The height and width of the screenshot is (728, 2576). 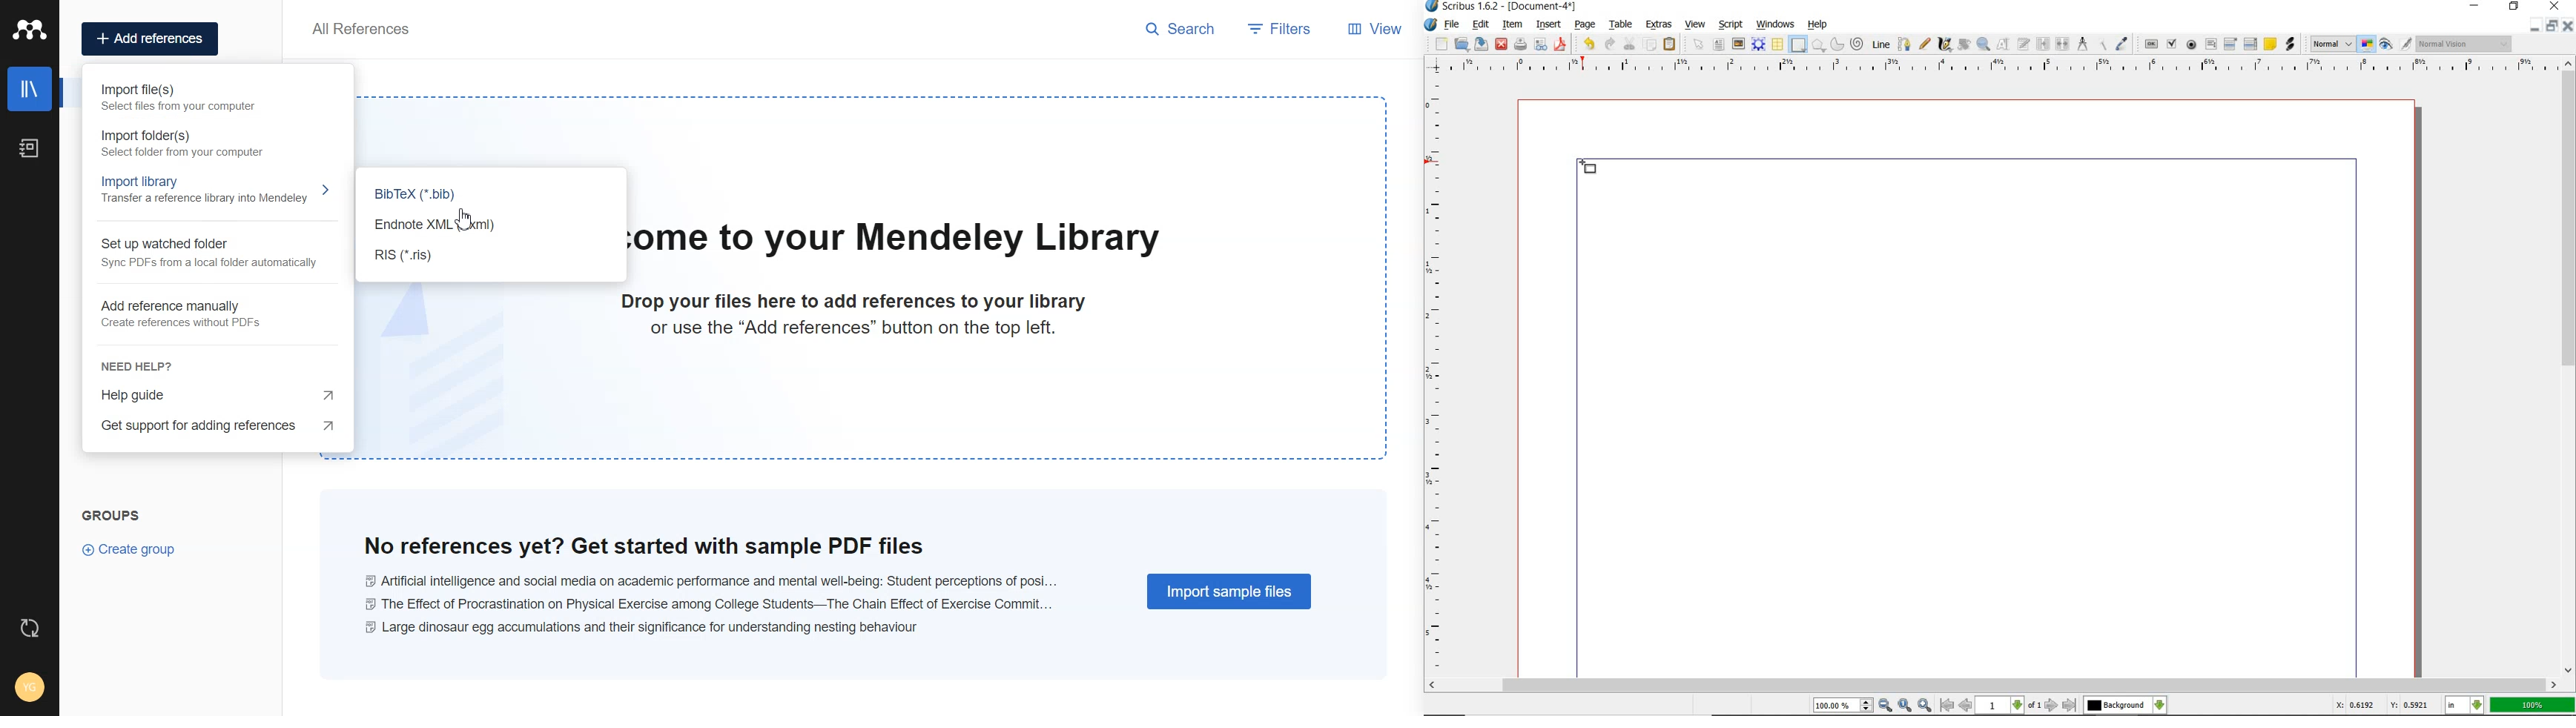 I want to click on Auto Sync, so click(x=27, y=627).